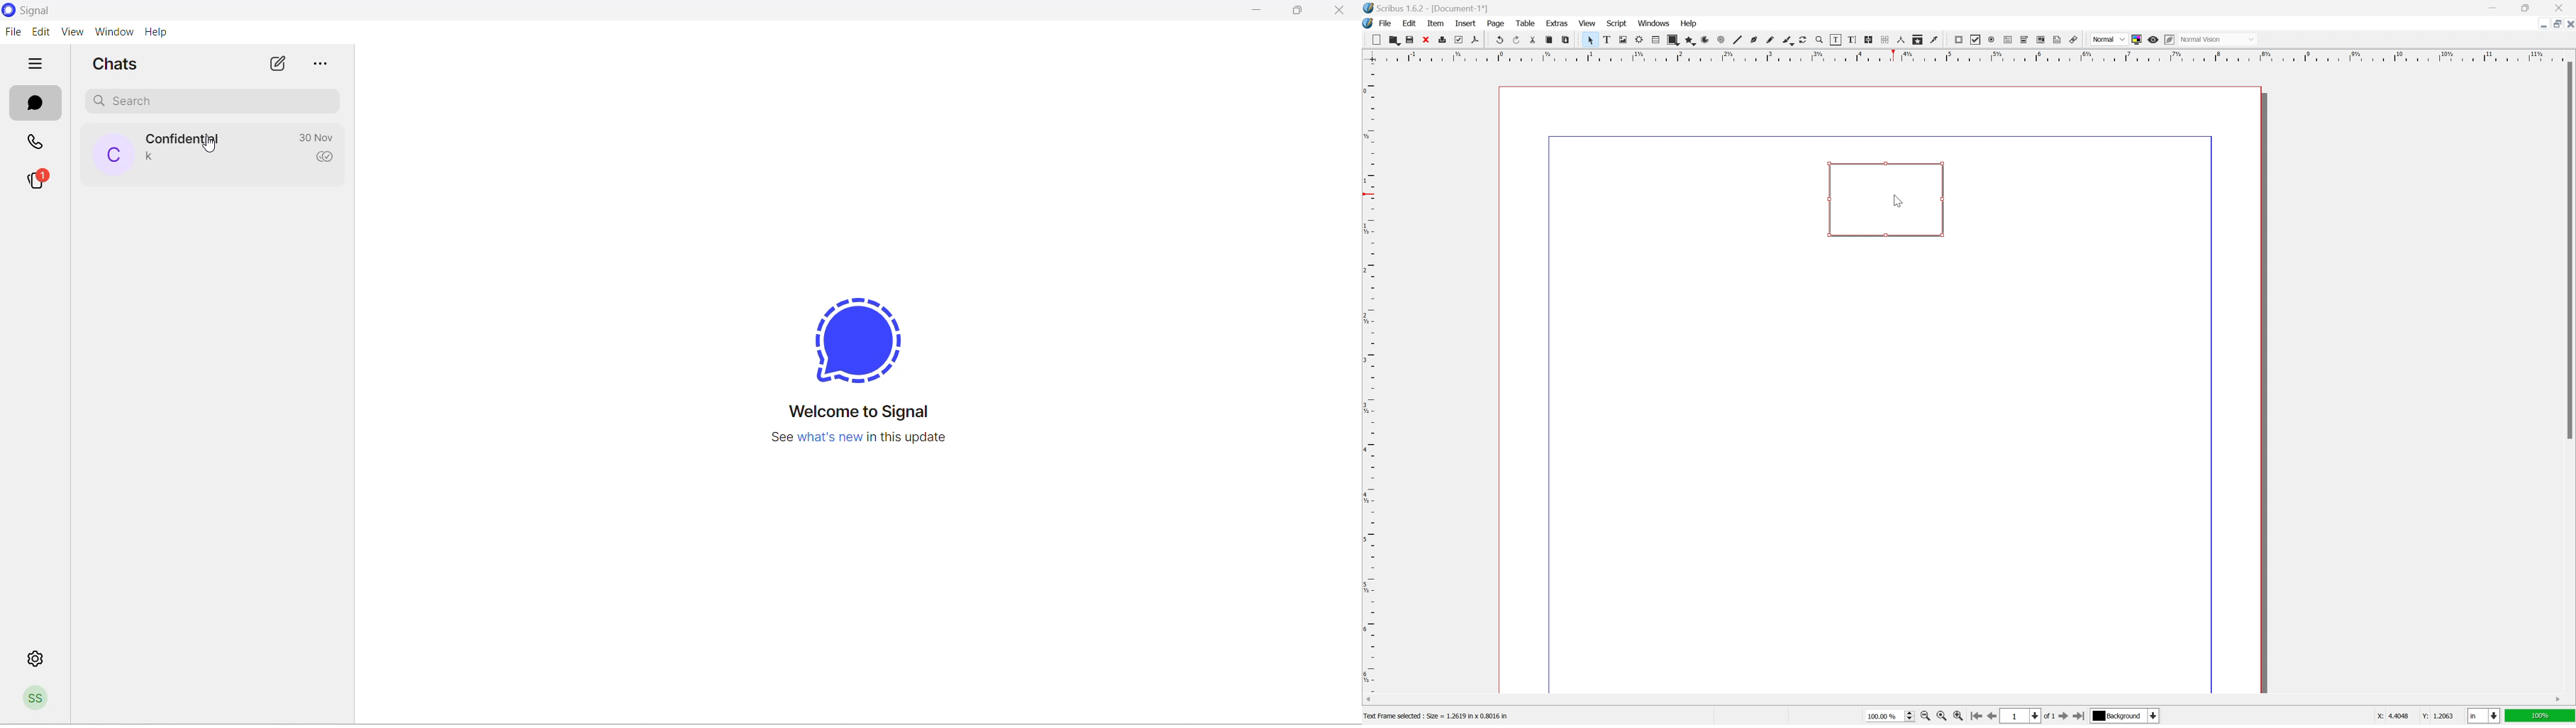 This screenshot has width=2576, height=728. What do you see at coordinates (1442, 40) in the screenshot?
I see `print` at bounding box center [1442, 40].